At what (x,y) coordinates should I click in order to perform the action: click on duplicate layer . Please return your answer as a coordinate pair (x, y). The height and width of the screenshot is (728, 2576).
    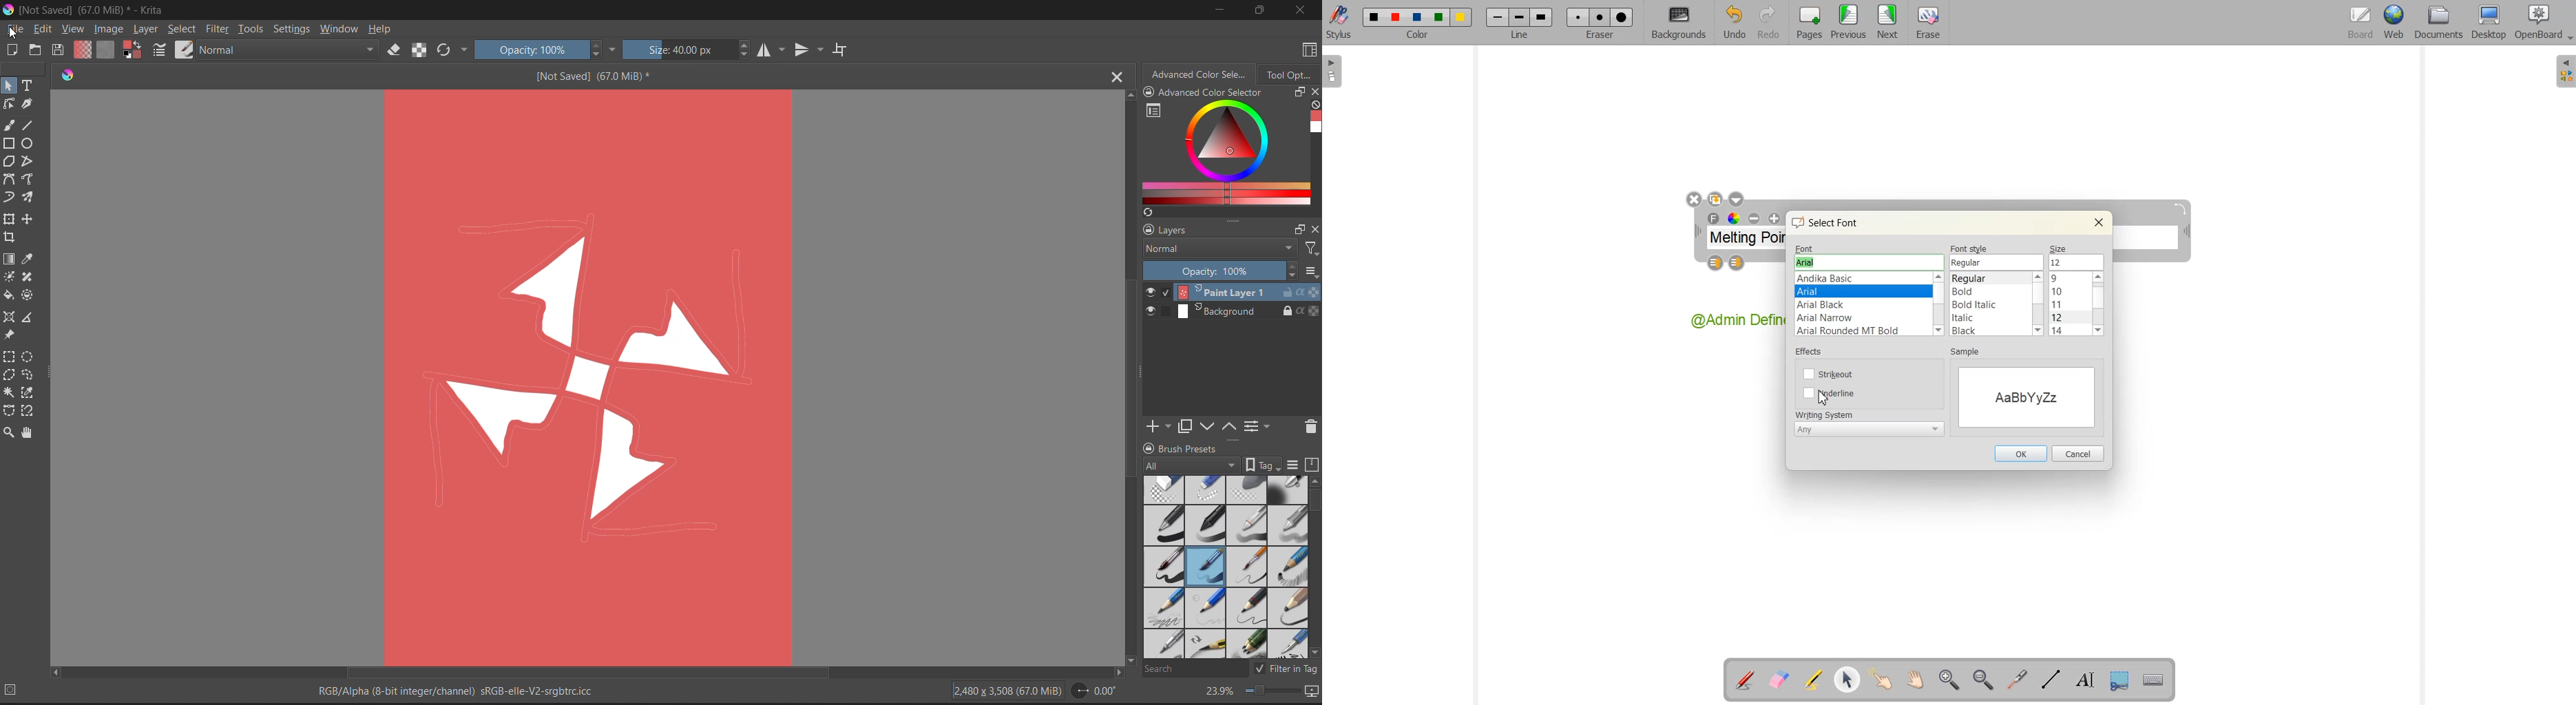
    Looking at the image, I should click on (1186, 428).